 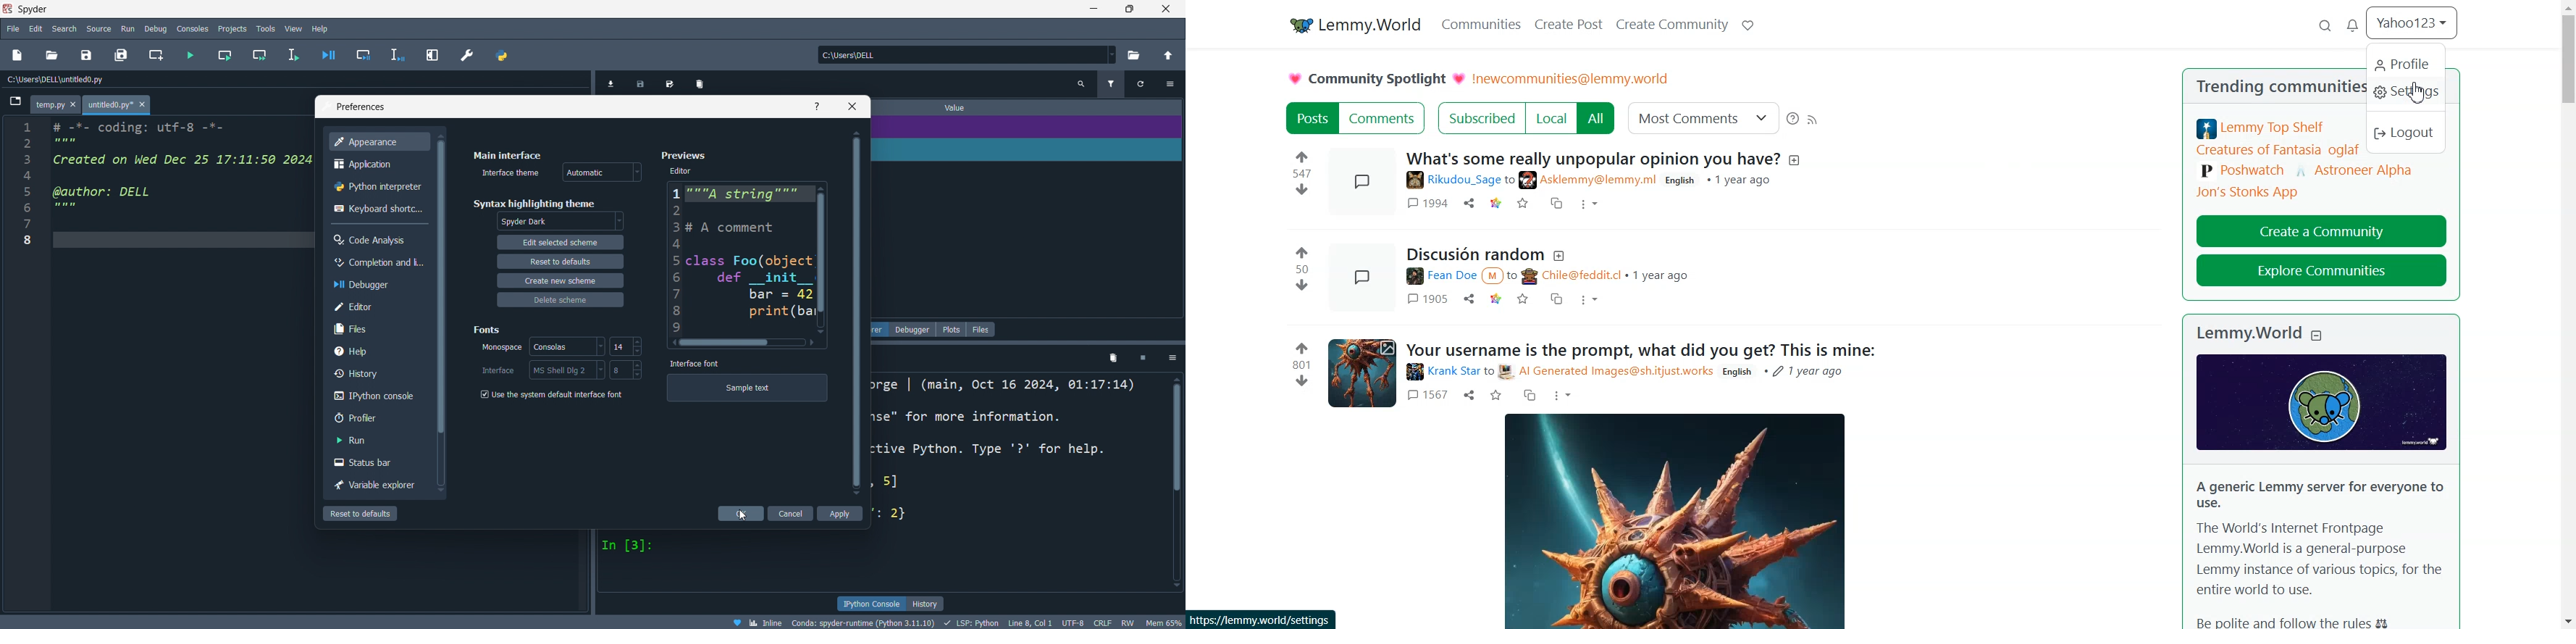 I want to click on increase , so click(x=639, y=342).